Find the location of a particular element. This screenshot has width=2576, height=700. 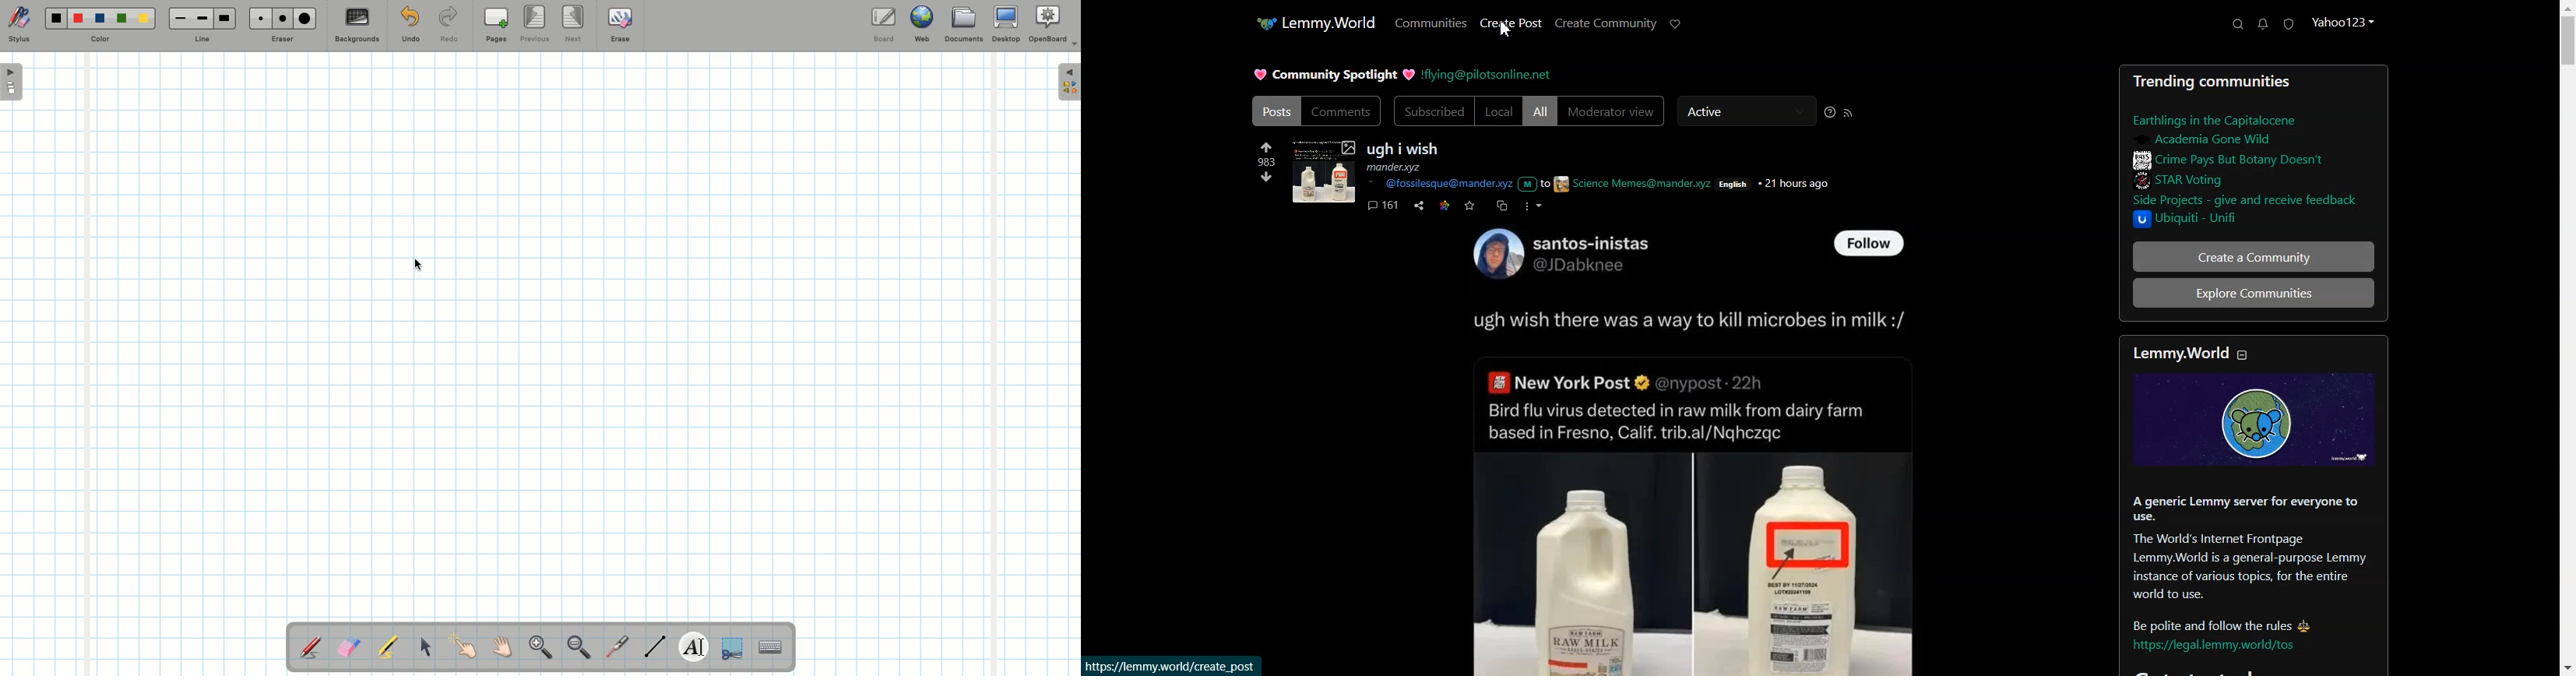

Unread Messages is located at coordinates (2263, 24).